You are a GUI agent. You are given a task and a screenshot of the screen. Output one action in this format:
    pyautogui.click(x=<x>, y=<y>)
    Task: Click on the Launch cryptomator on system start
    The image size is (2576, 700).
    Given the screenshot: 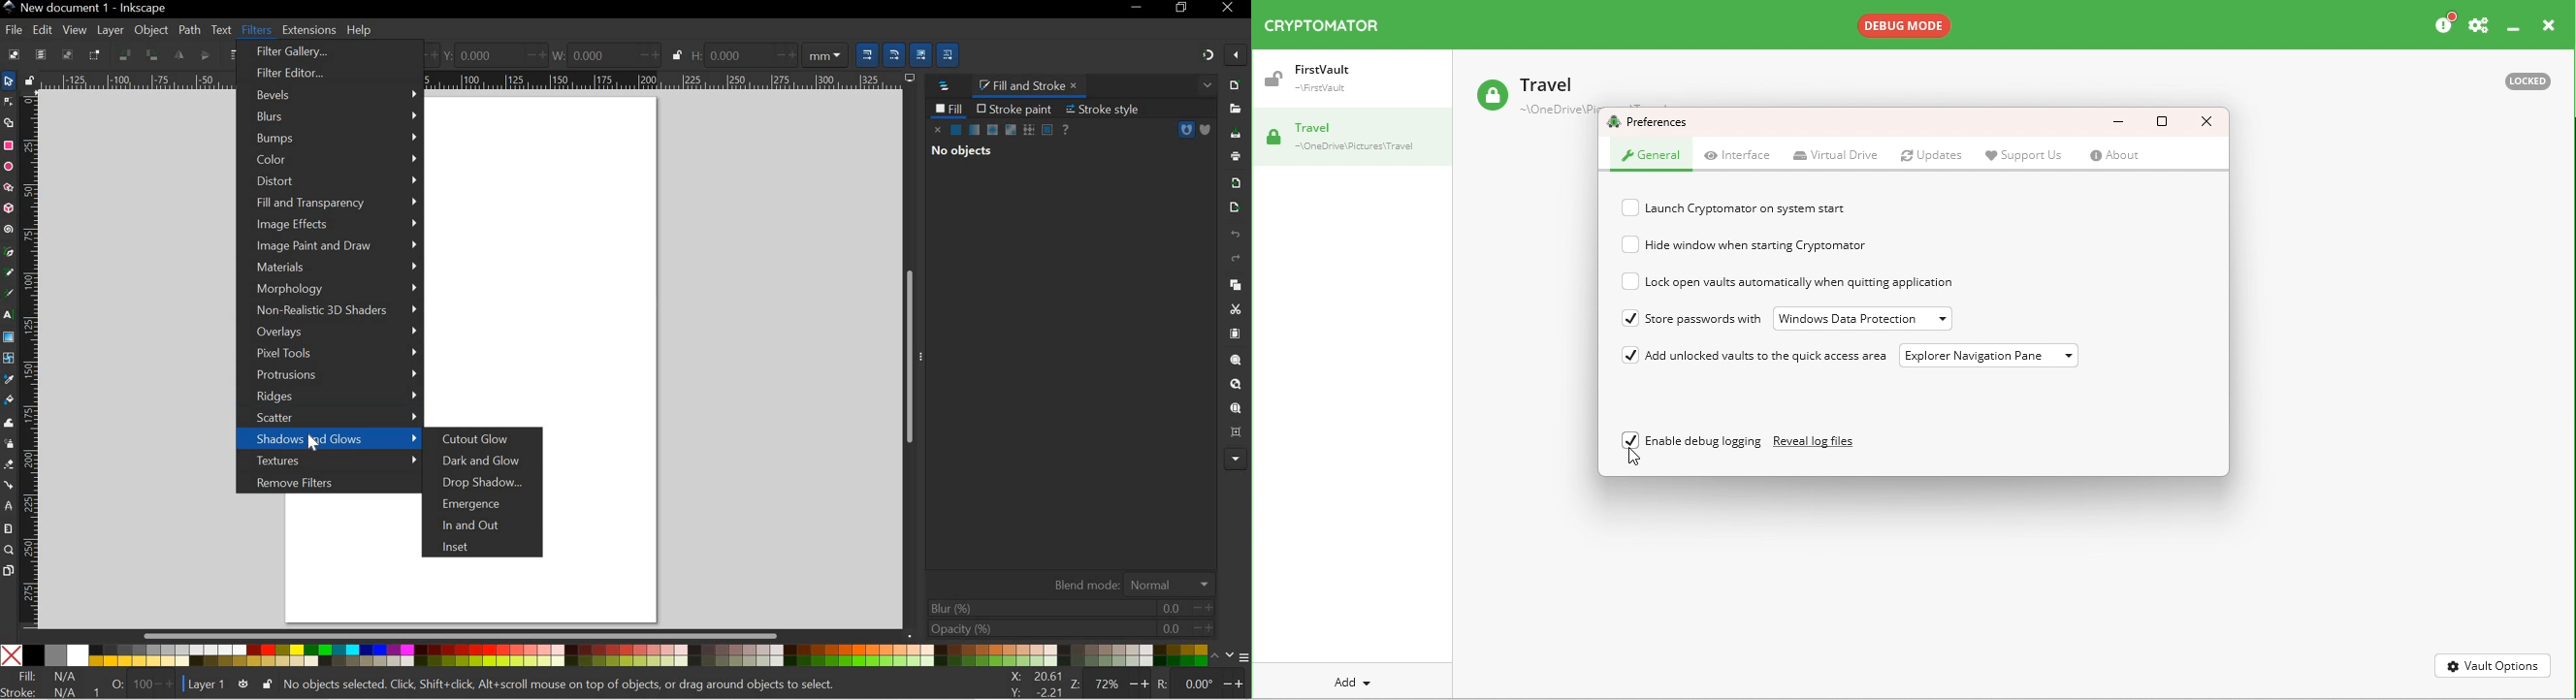 What is the action you would take?
    pyautogui.click(x=1786, y=207)
    